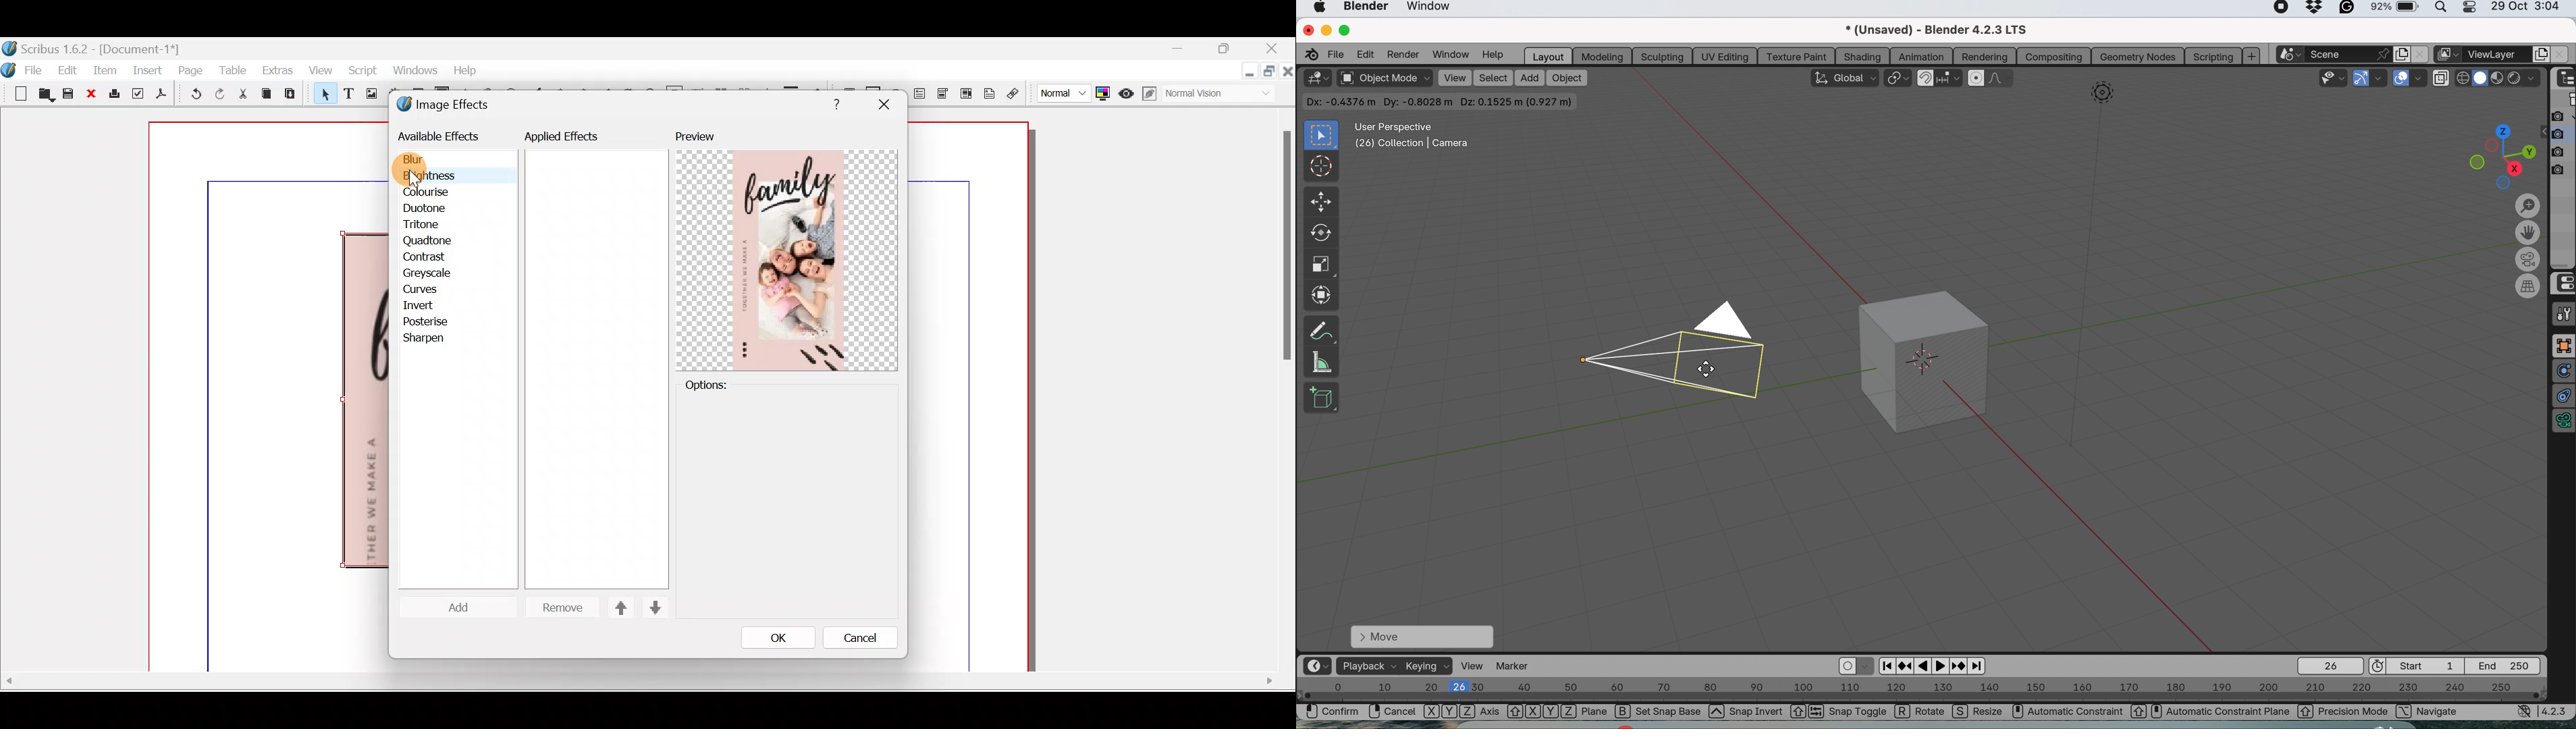  I want to click on add workspace, so click(2253, 56).